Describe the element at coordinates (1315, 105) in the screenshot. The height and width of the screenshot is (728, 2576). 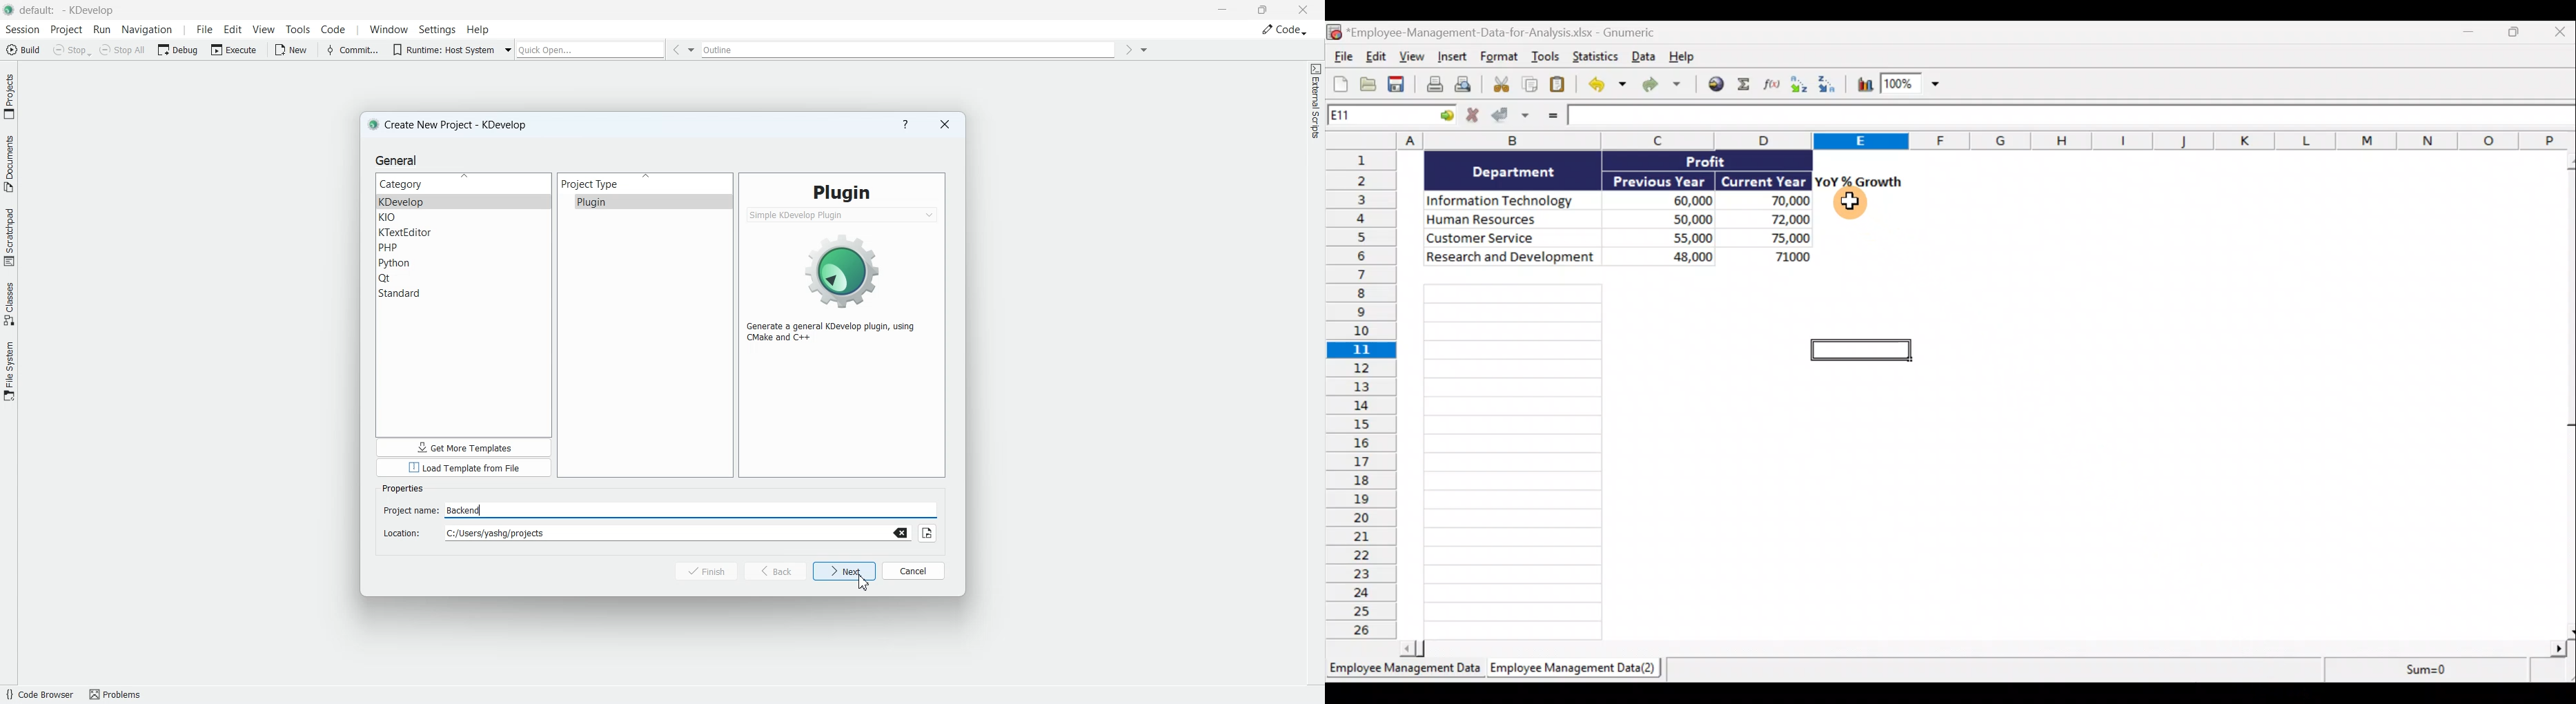
I see `External scripts` at that location.